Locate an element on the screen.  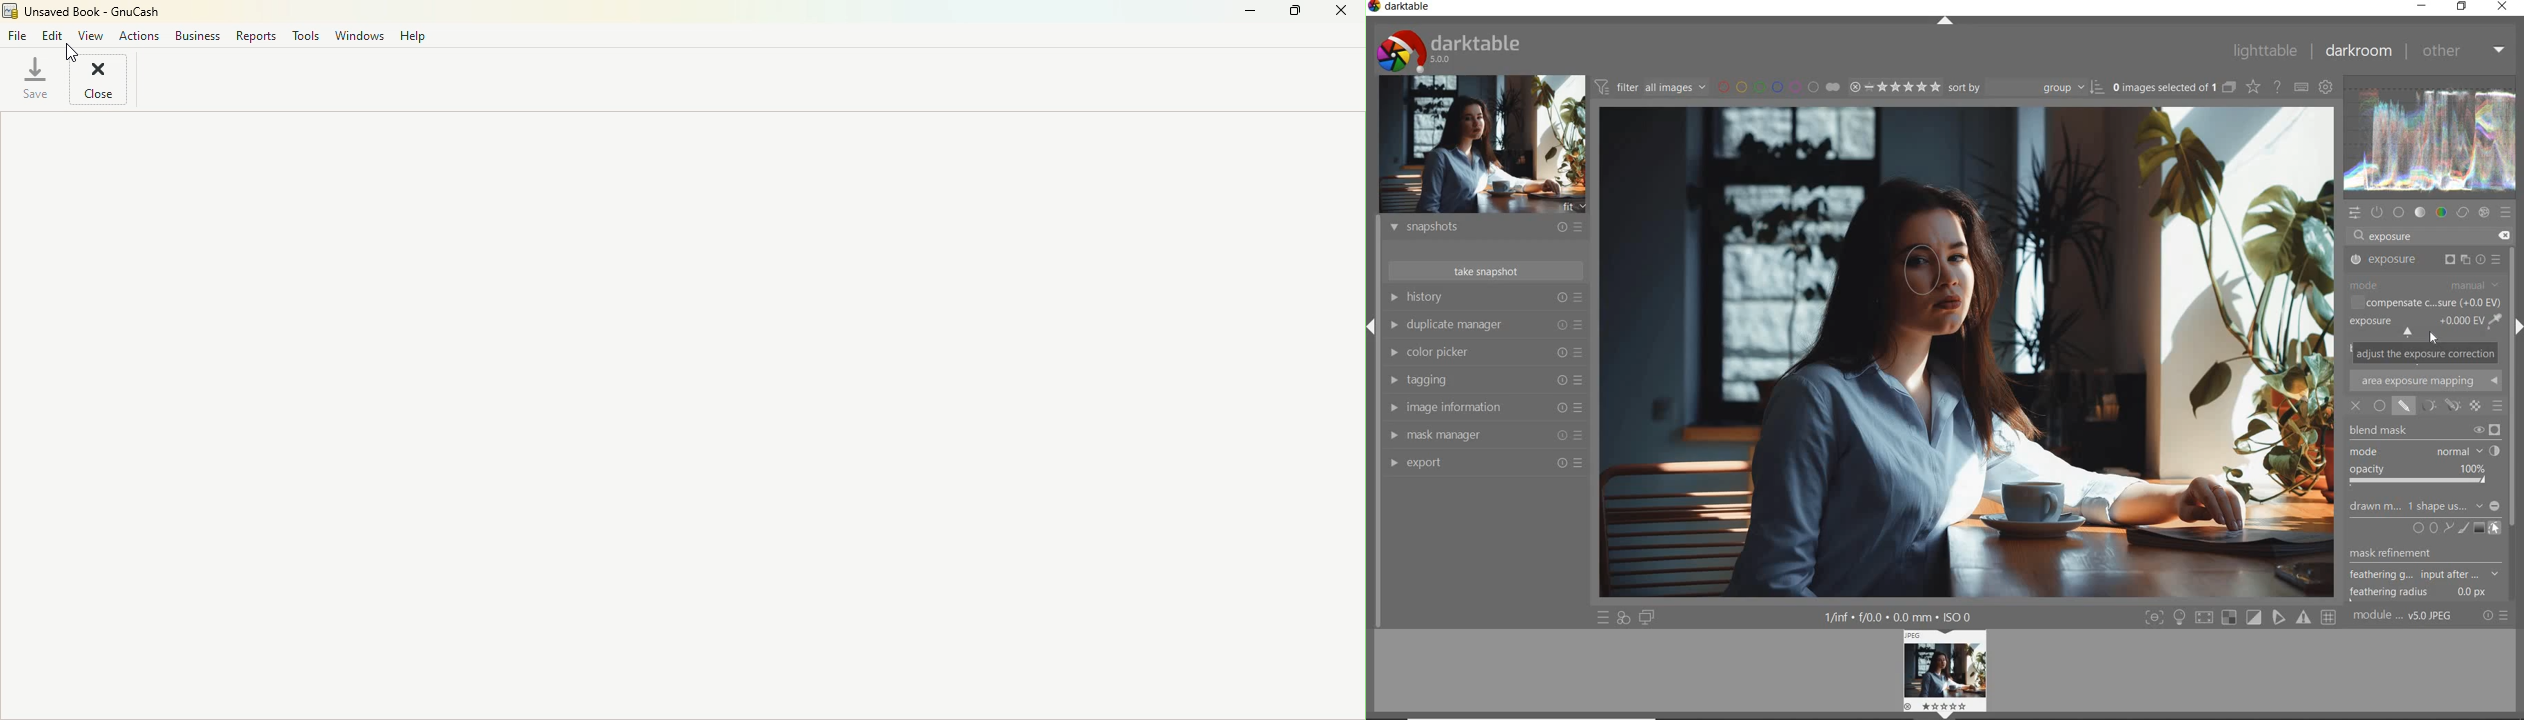
ADD GRADIENT is located at coordinates (2480, 528).